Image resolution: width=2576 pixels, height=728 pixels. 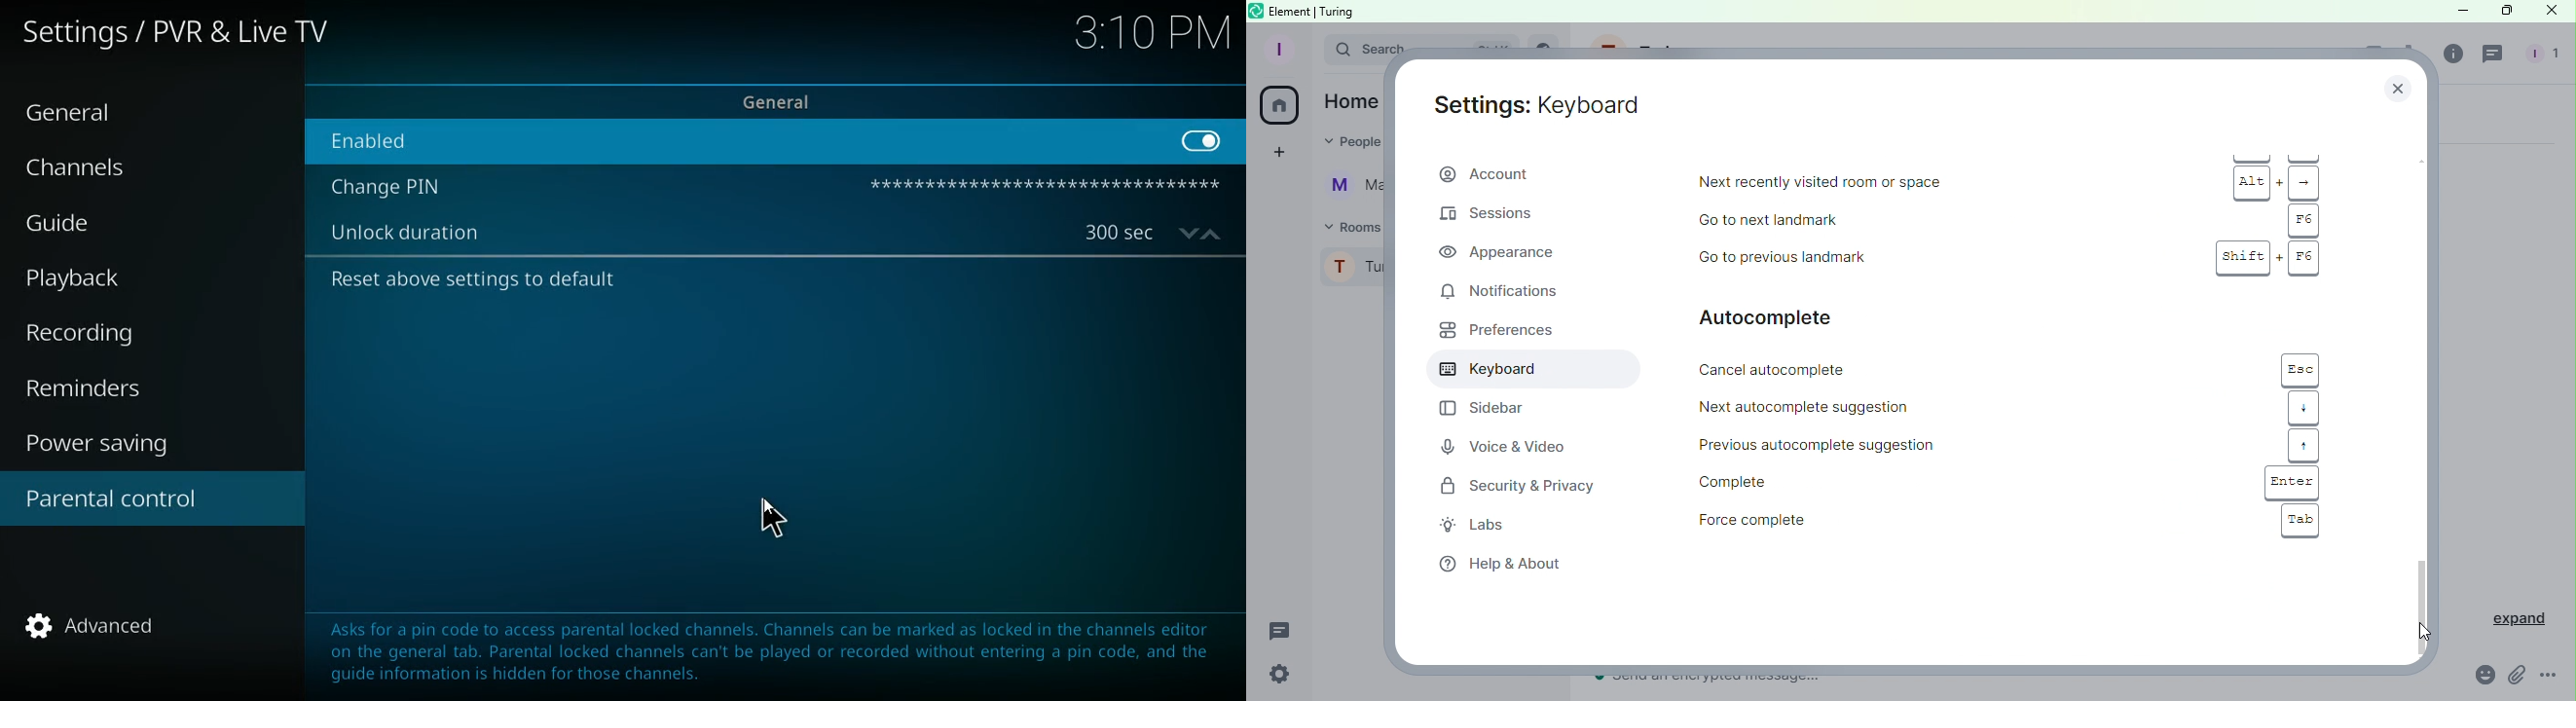 What do you see at coordinates (2402, 84) in the screenshot?
I see `Close` at bounding box center [2402, 84].